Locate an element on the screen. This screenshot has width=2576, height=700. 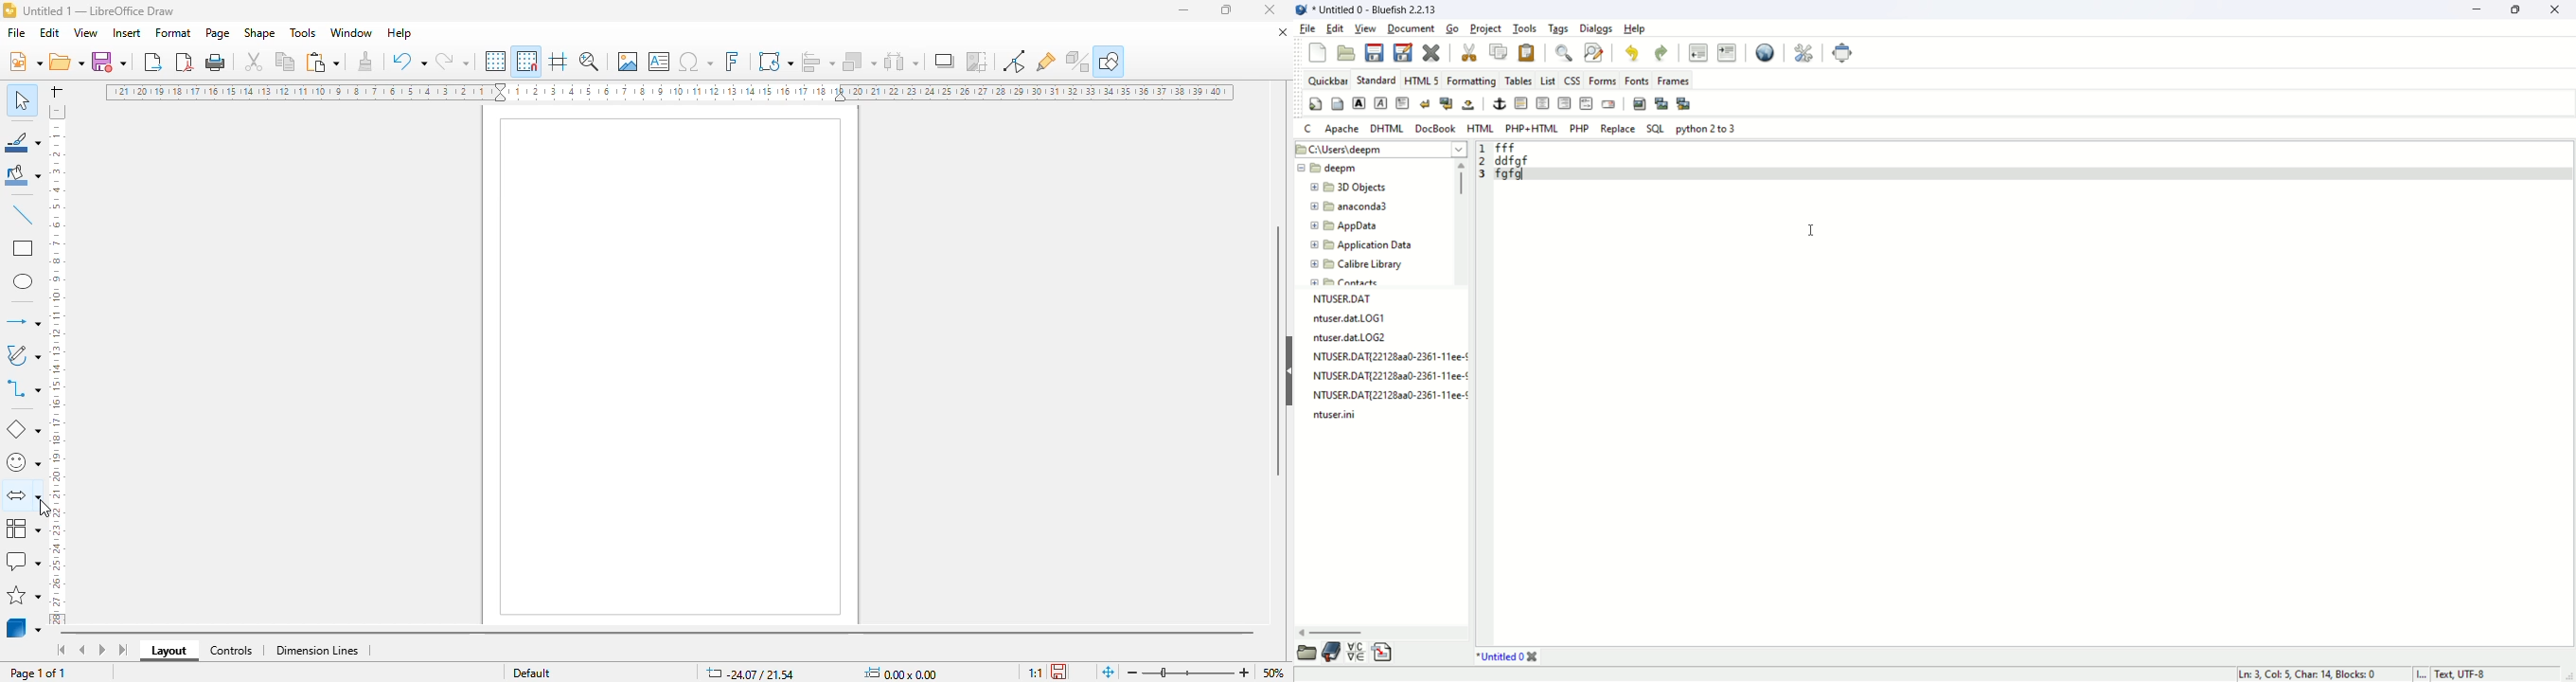
toggle point edit mode is located at coordinates (1014, 61).